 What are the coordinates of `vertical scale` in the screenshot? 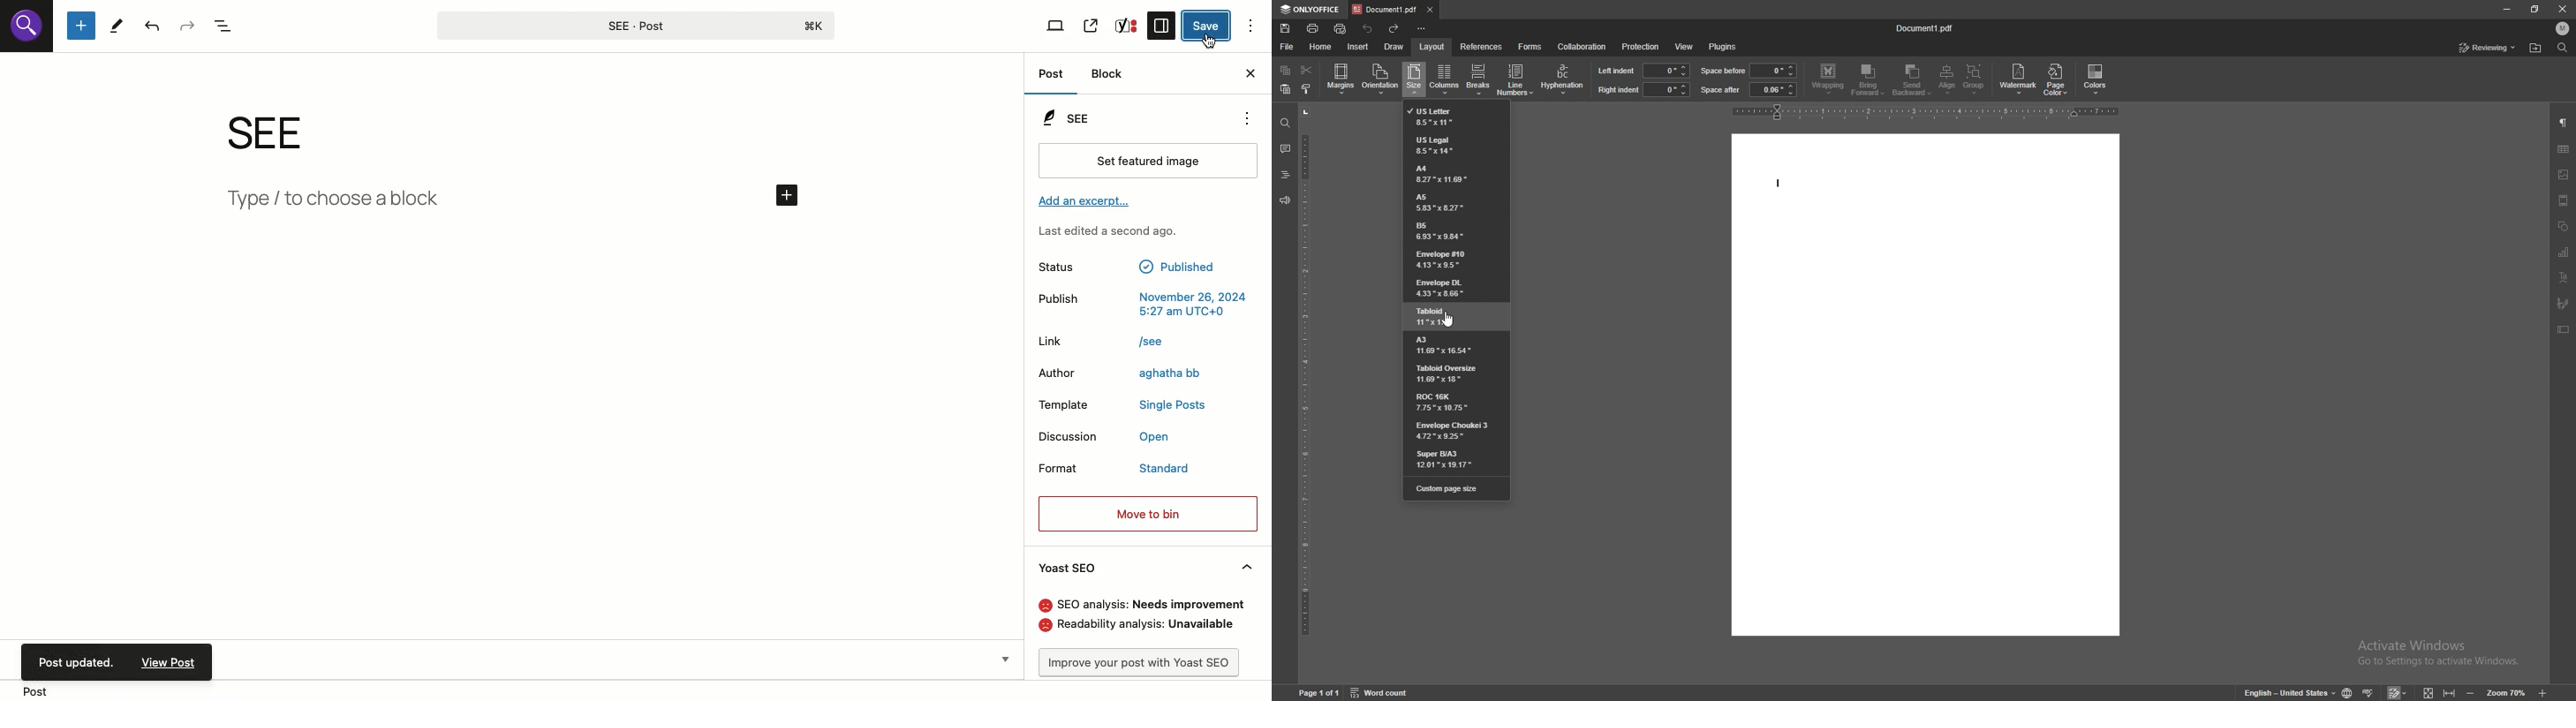 It's located at (1306, 392).